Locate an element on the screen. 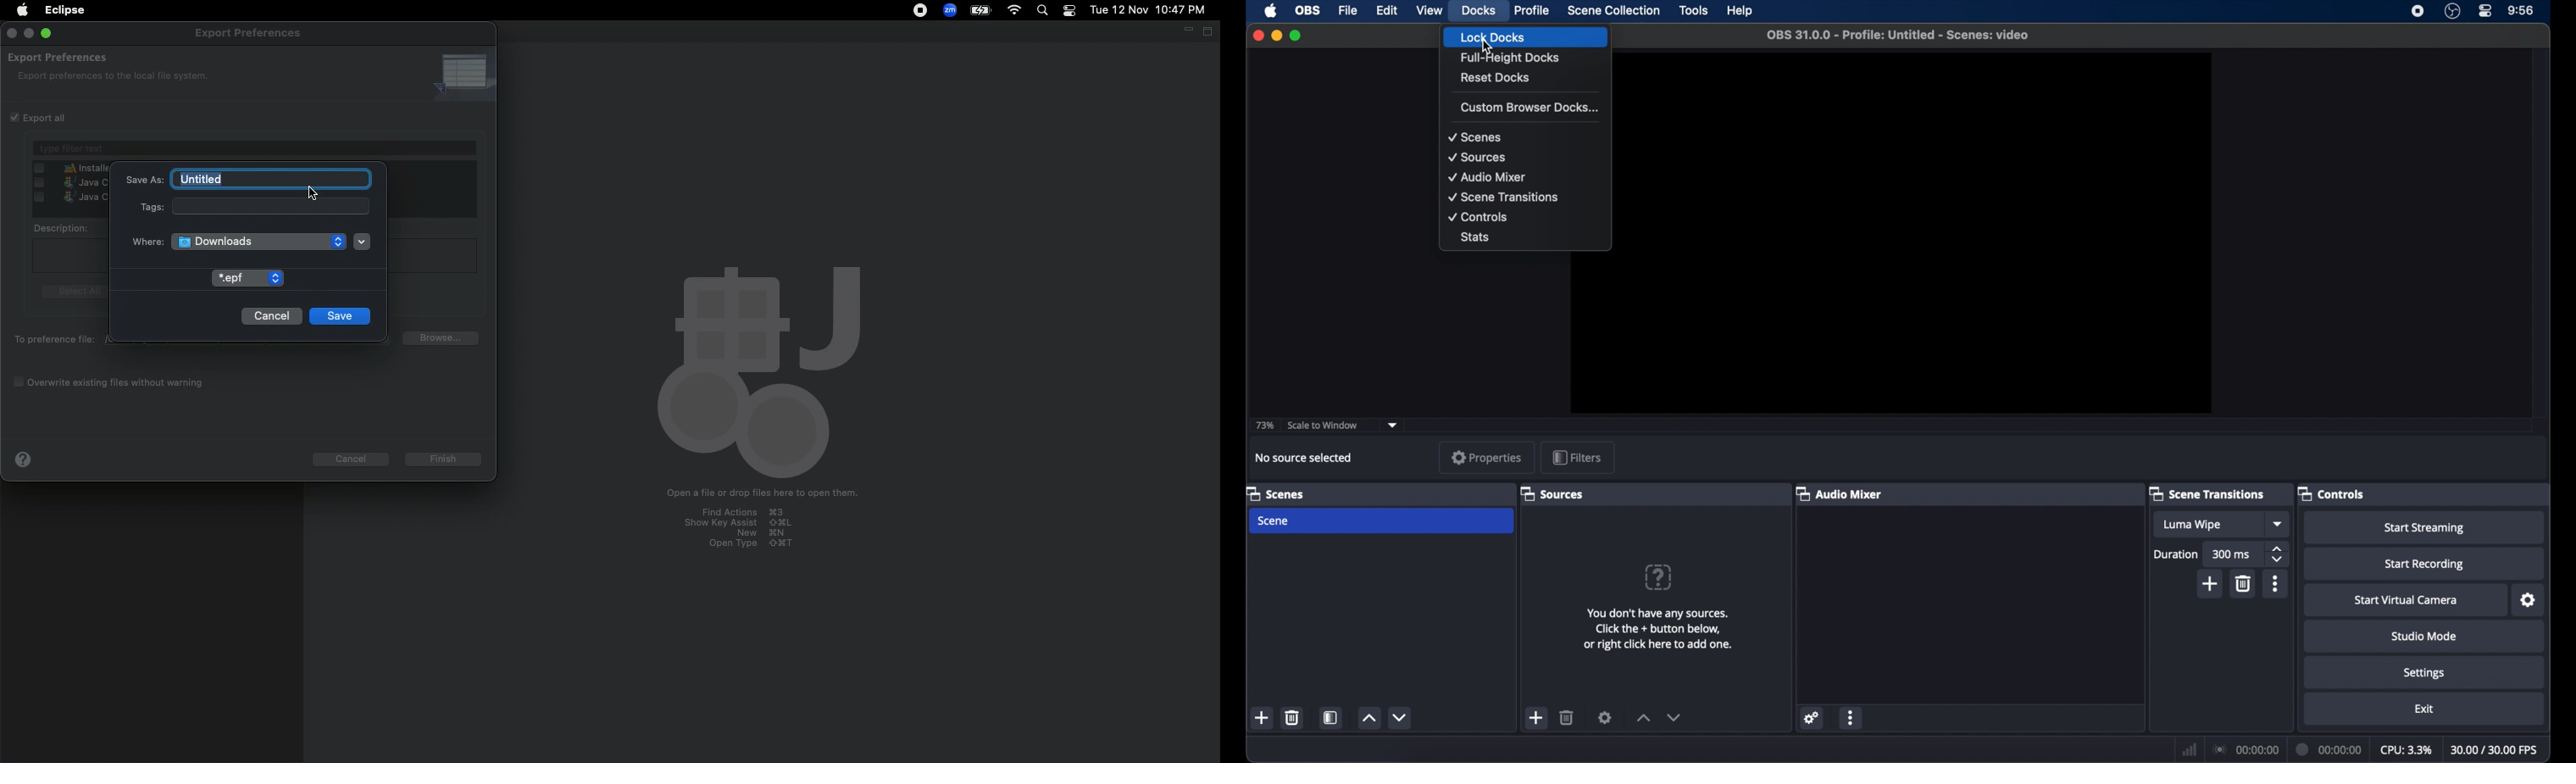 The image size is (2576, 784). delete is located at coordinates (1566, 717).